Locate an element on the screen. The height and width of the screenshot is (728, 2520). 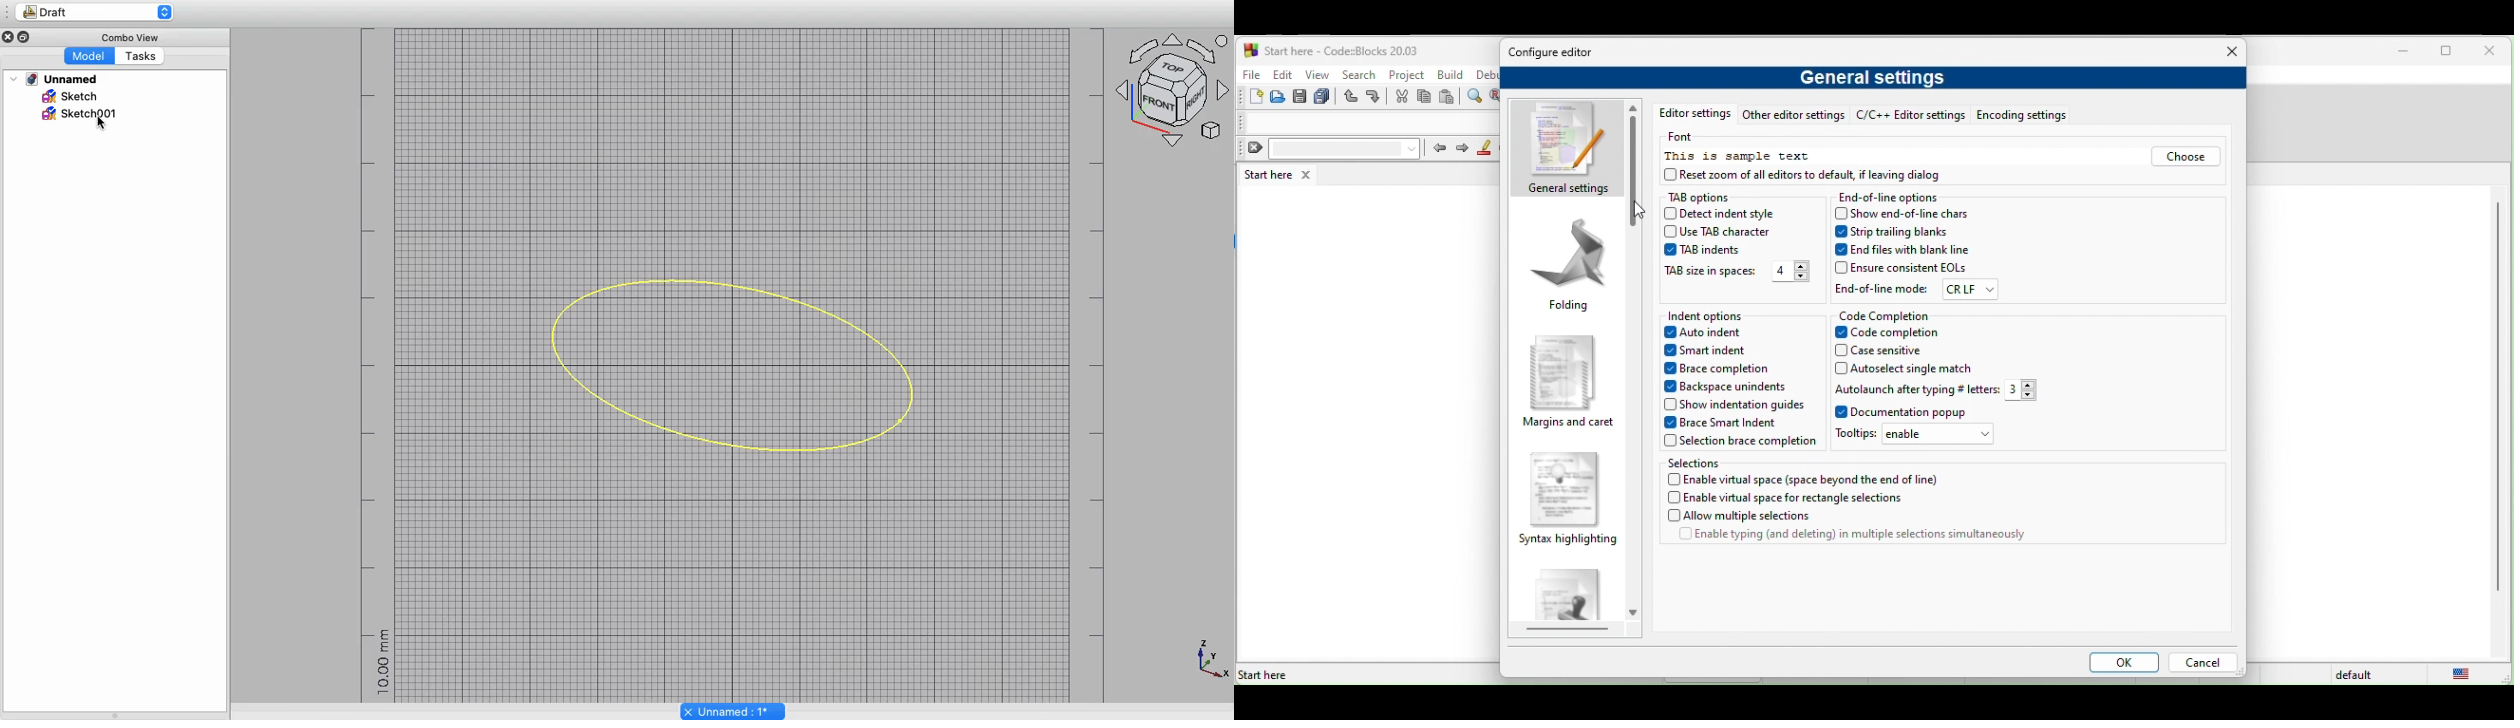
find  is located at coordinates (1477, 97).